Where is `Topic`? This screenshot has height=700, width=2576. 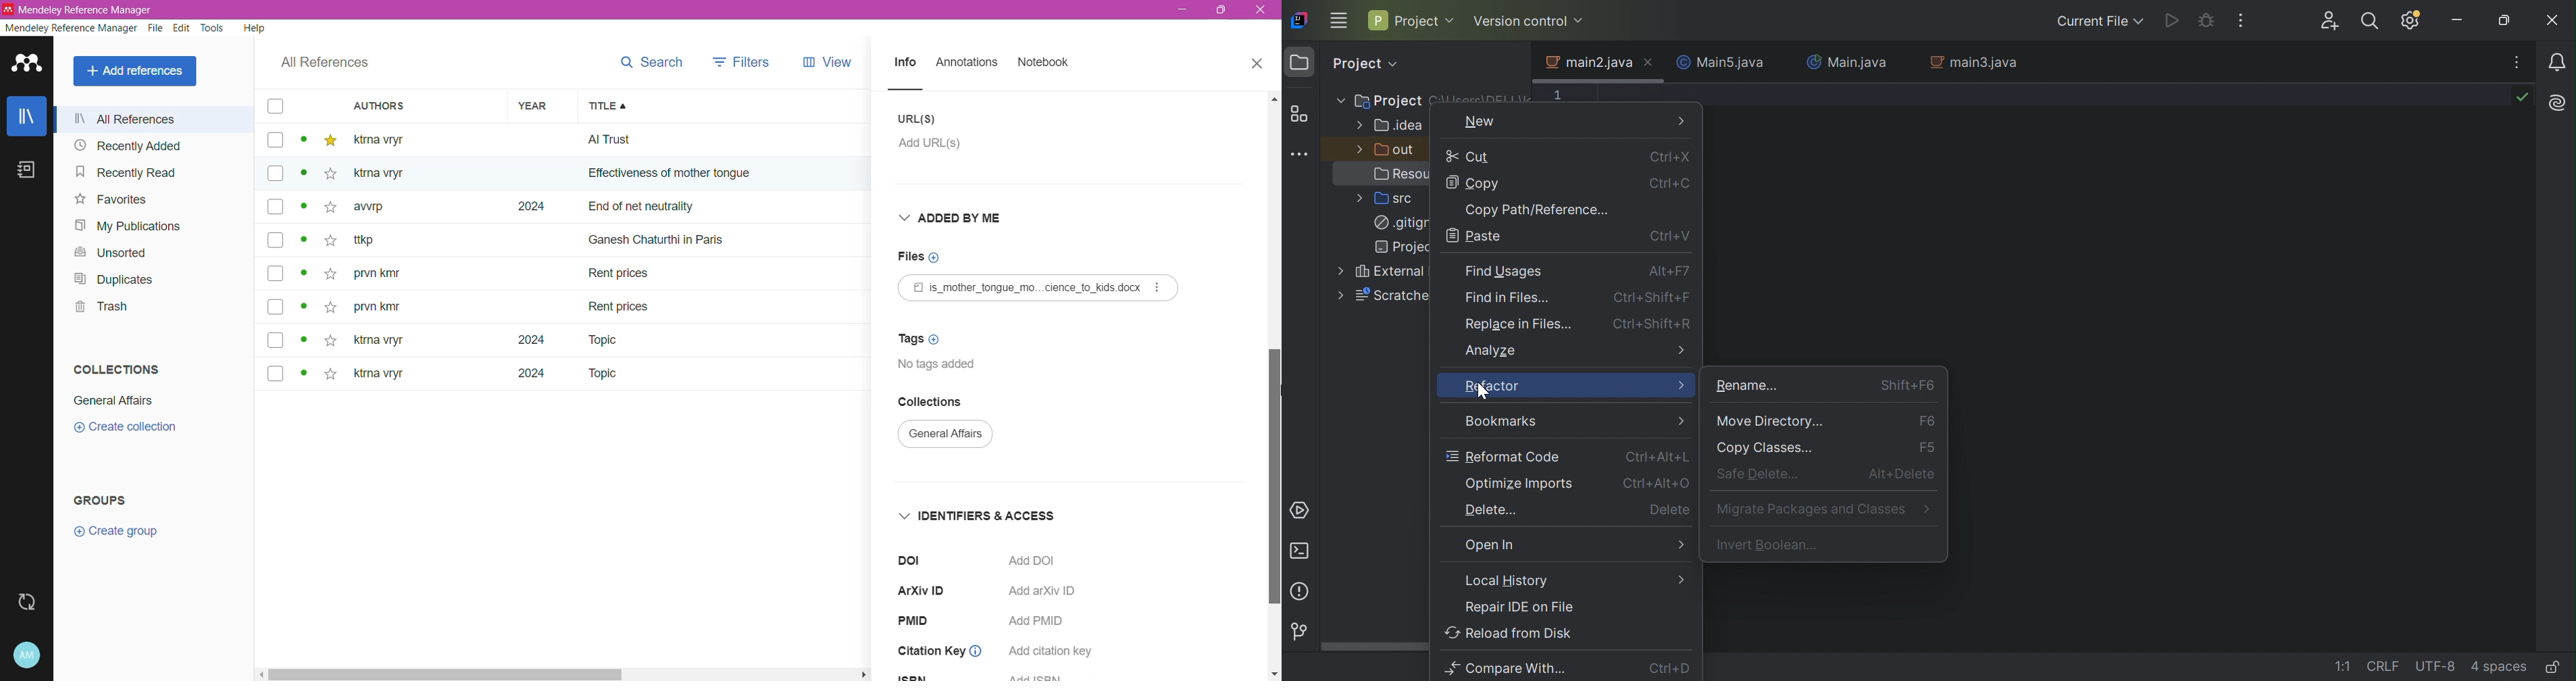 Topic is located at coordinates (594, 340).